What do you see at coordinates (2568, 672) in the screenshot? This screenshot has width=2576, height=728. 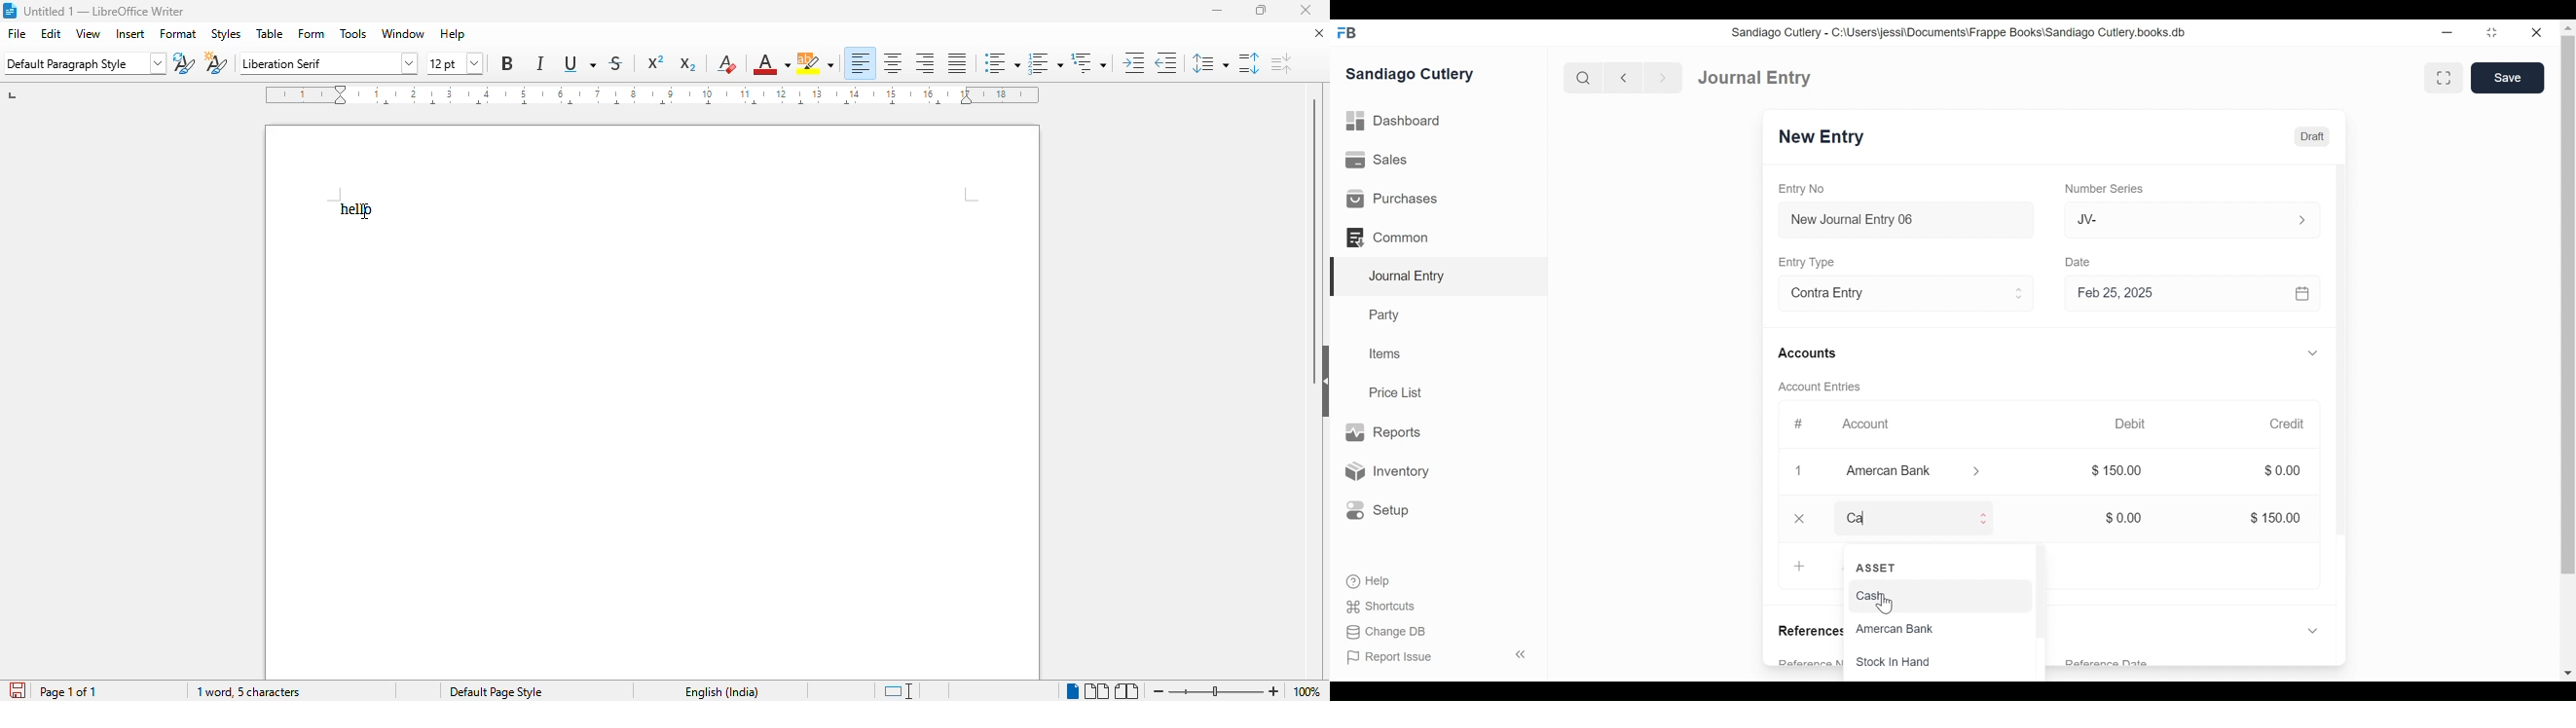 I see `Scroll down` at bounding box center [2568, 672].